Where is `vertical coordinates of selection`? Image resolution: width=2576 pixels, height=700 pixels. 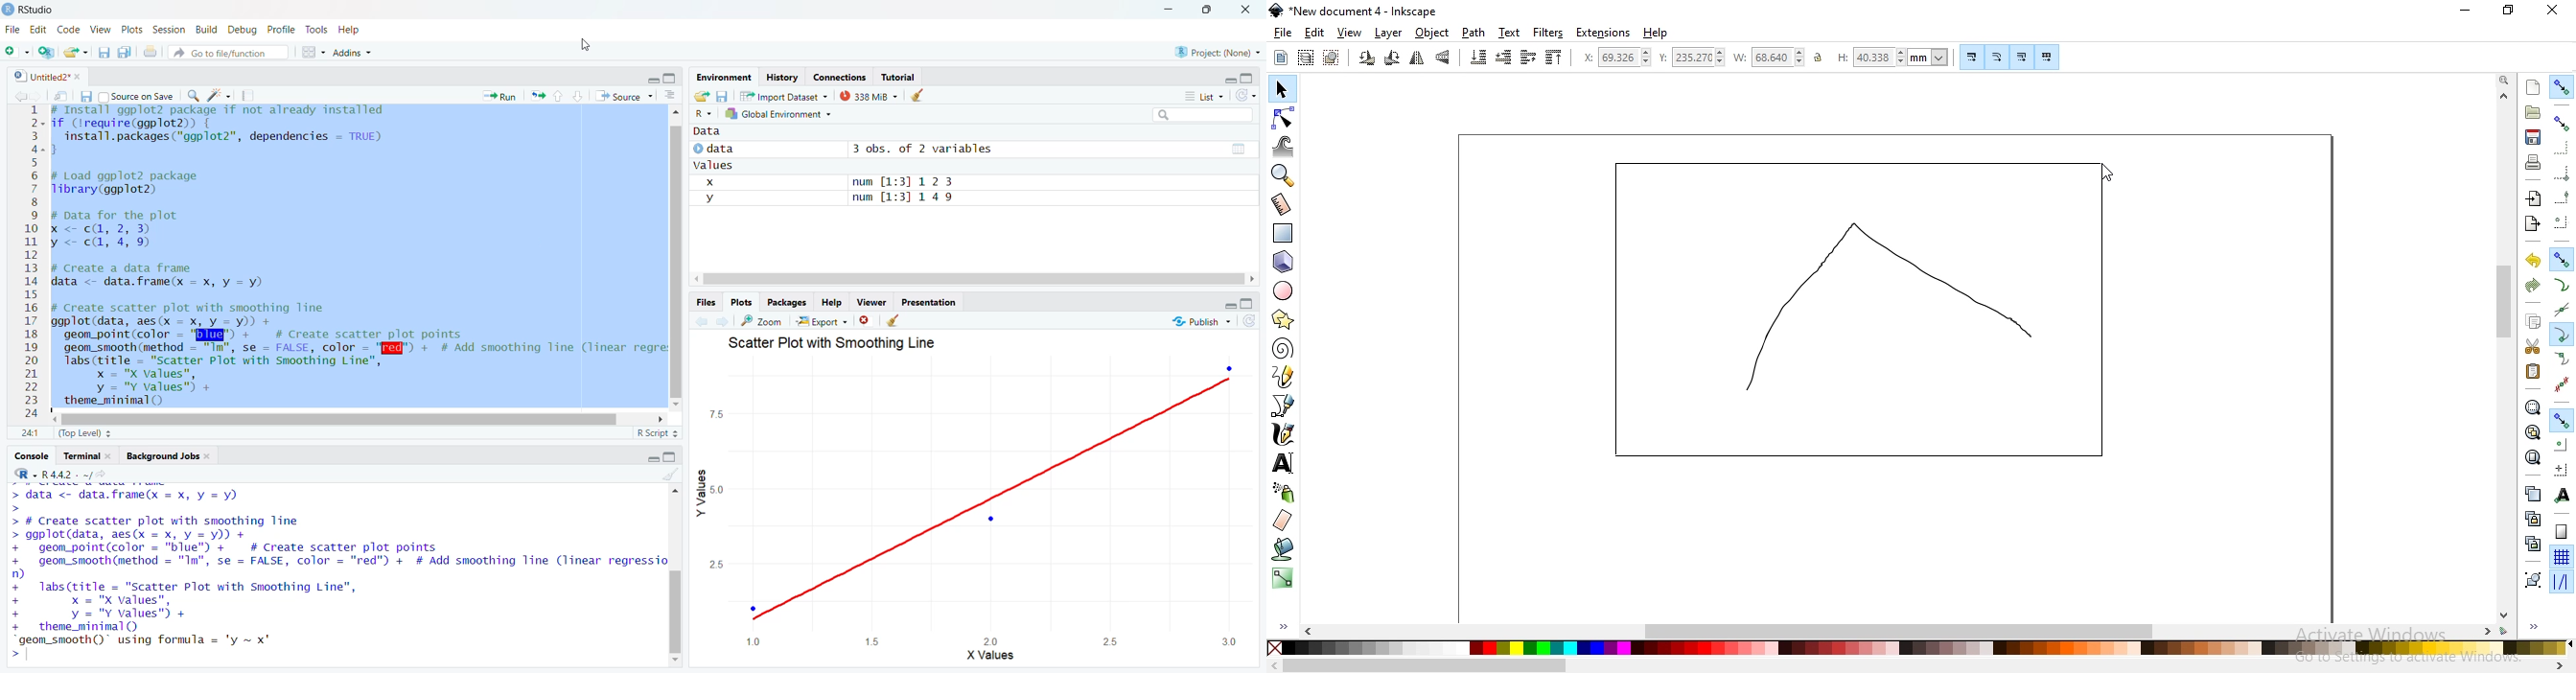 vertical coordinates of selection is located at coordinates (1691, 58).